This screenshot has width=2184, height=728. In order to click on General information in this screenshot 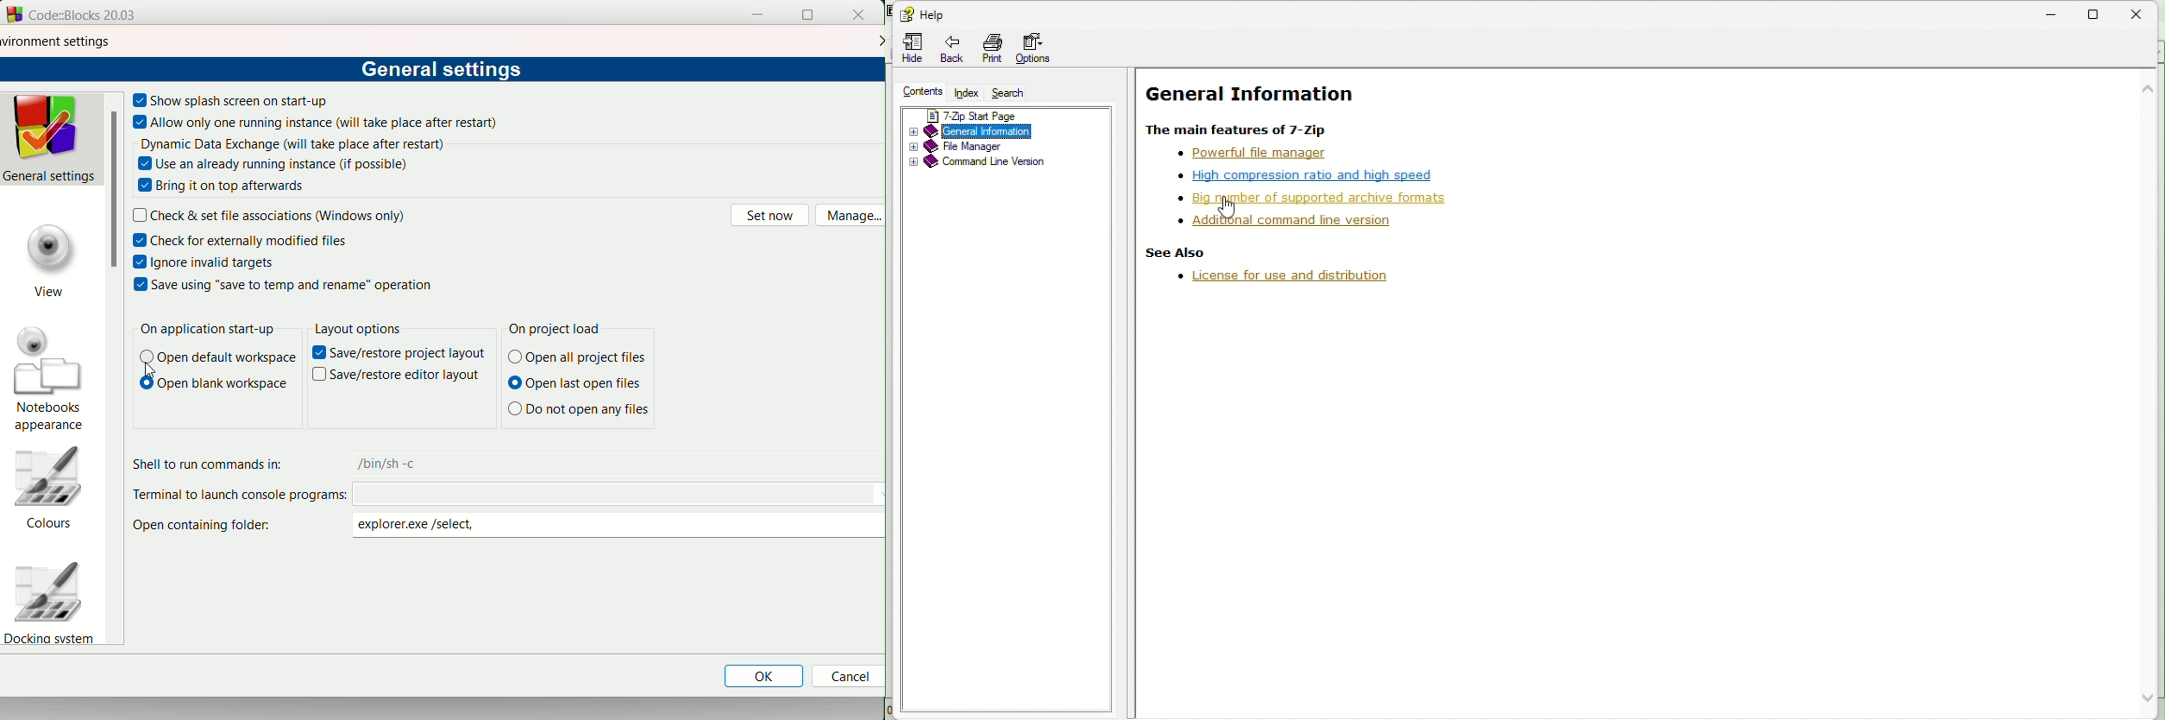, I will do `click(997, 131)`.